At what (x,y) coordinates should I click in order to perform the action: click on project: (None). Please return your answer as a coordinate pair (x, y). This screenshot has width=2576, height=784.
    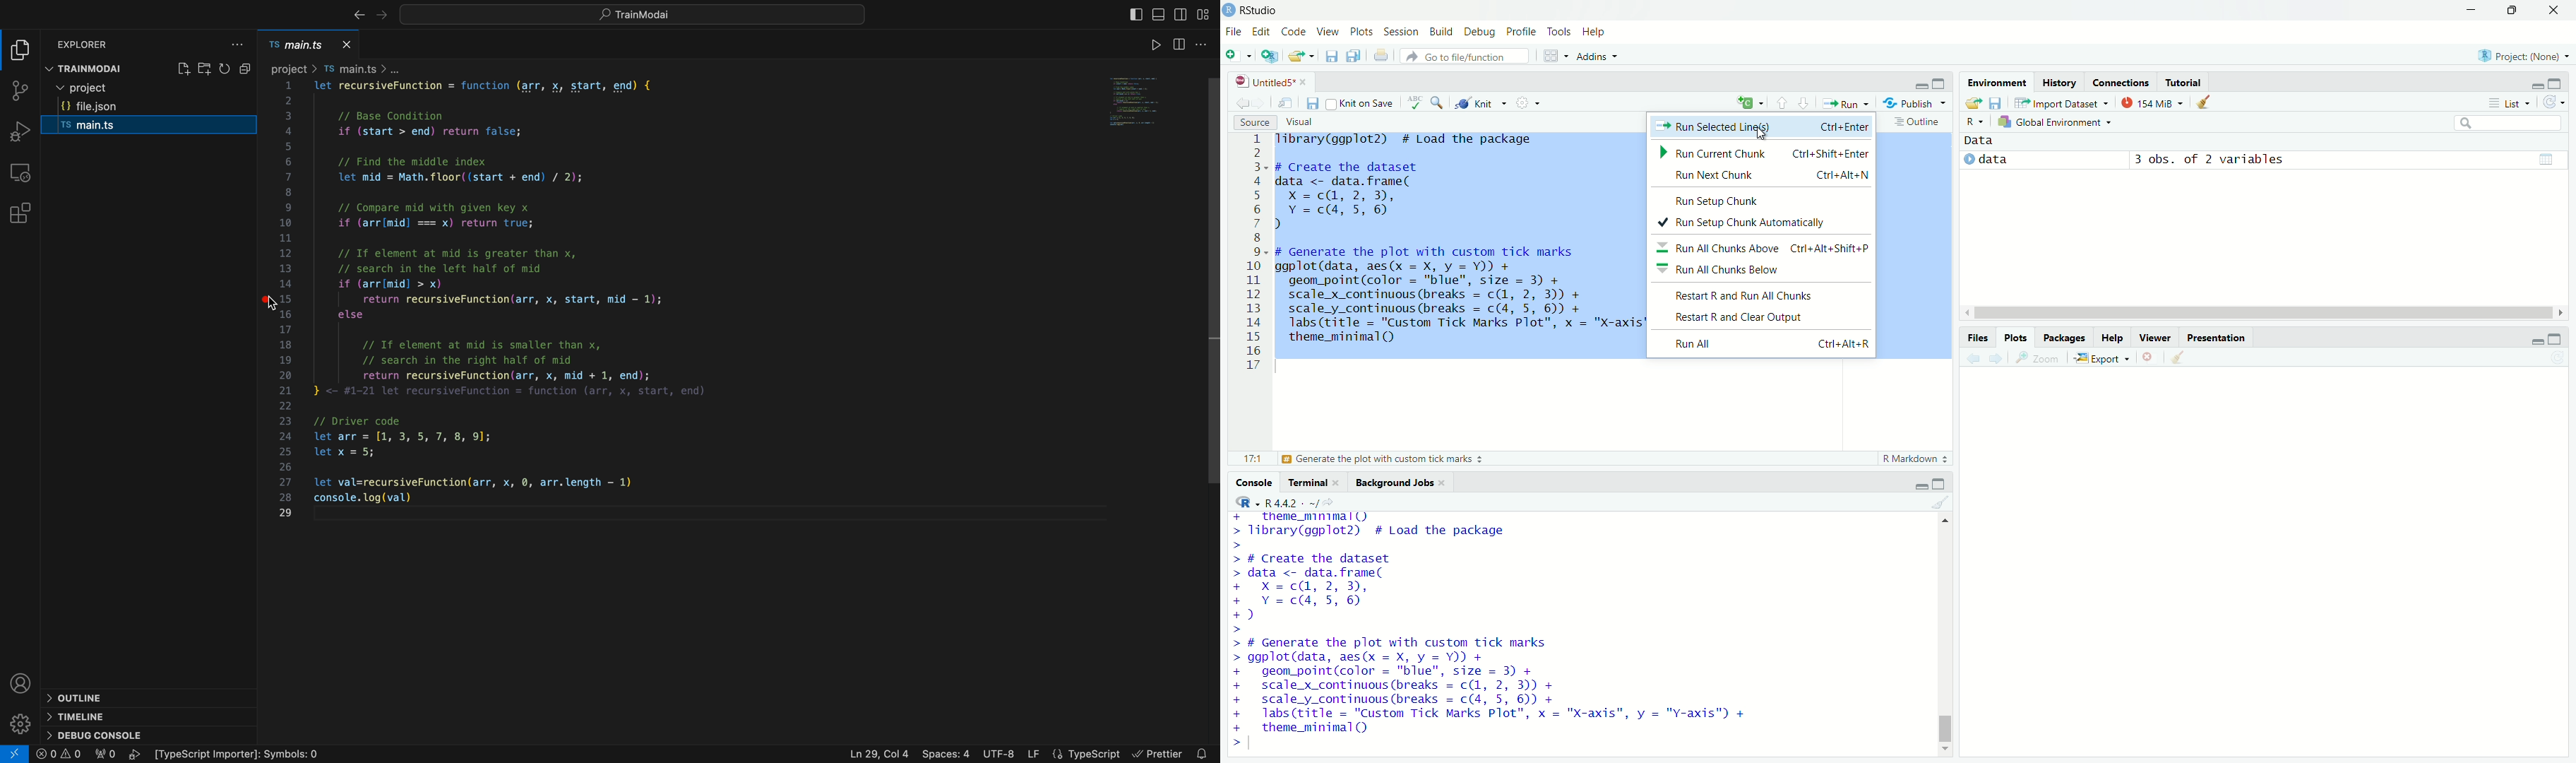
    Looking at the image, I should click on (2522, 52).